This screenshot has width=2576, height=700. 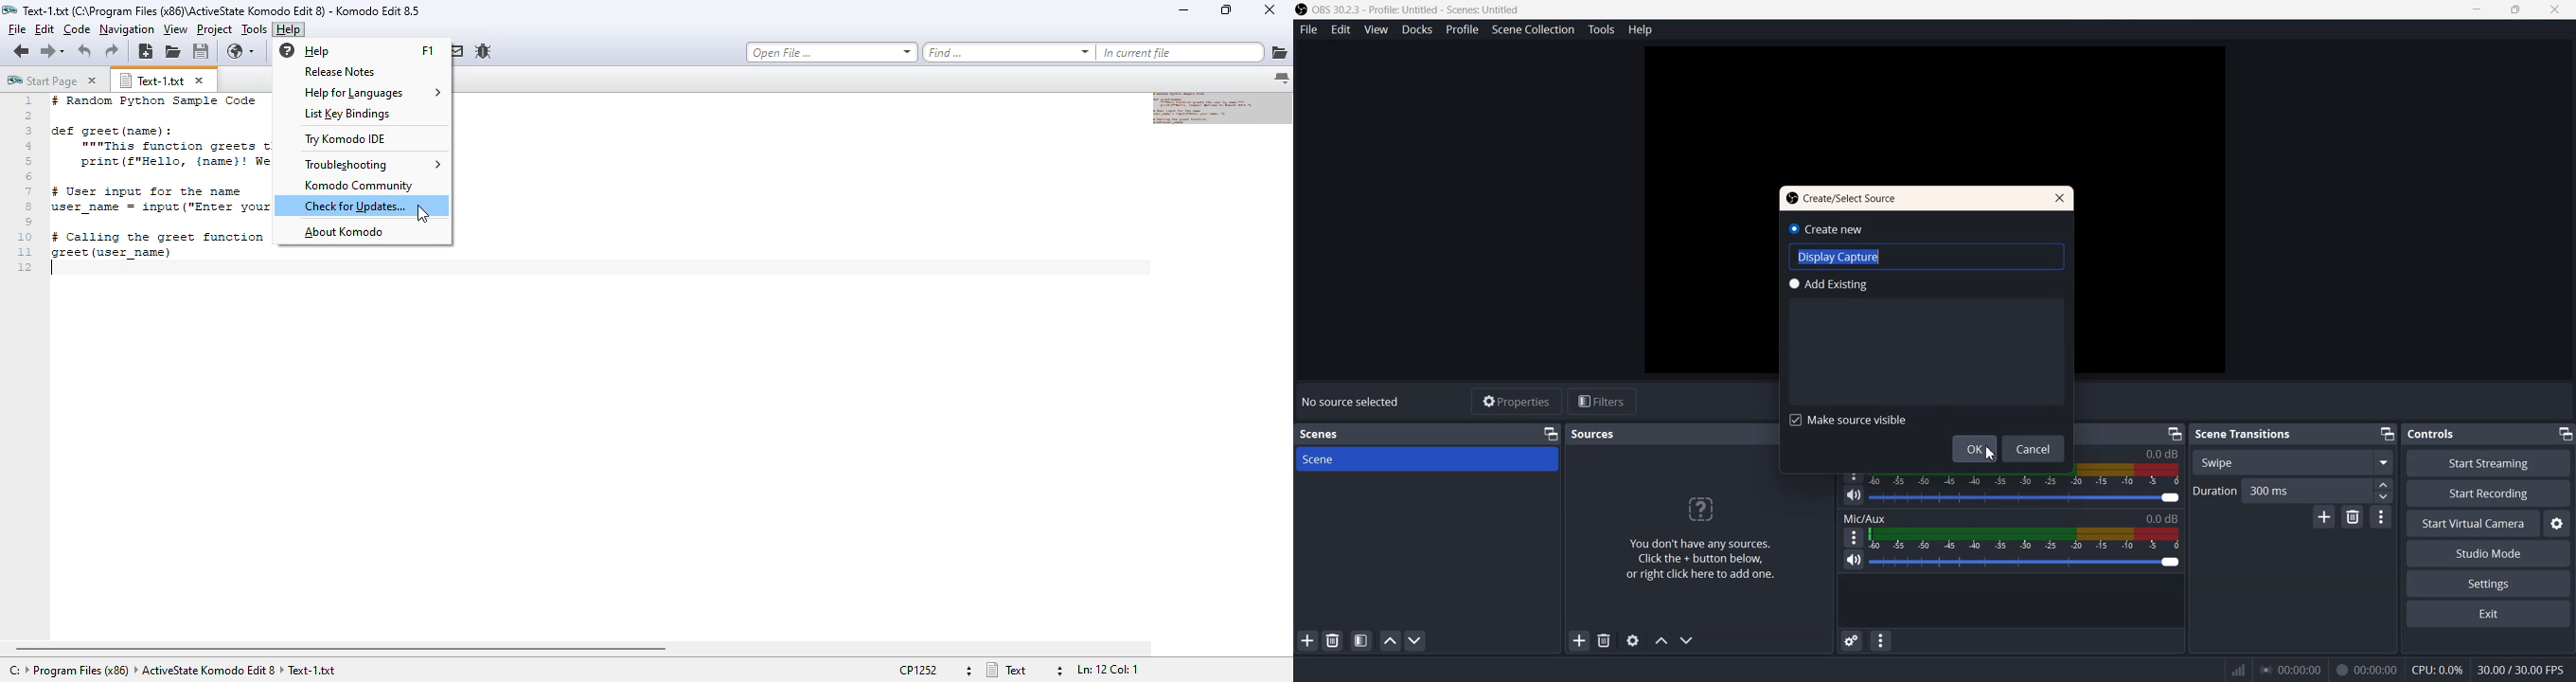 I want to click on Text, so click(x=1929, y=257).